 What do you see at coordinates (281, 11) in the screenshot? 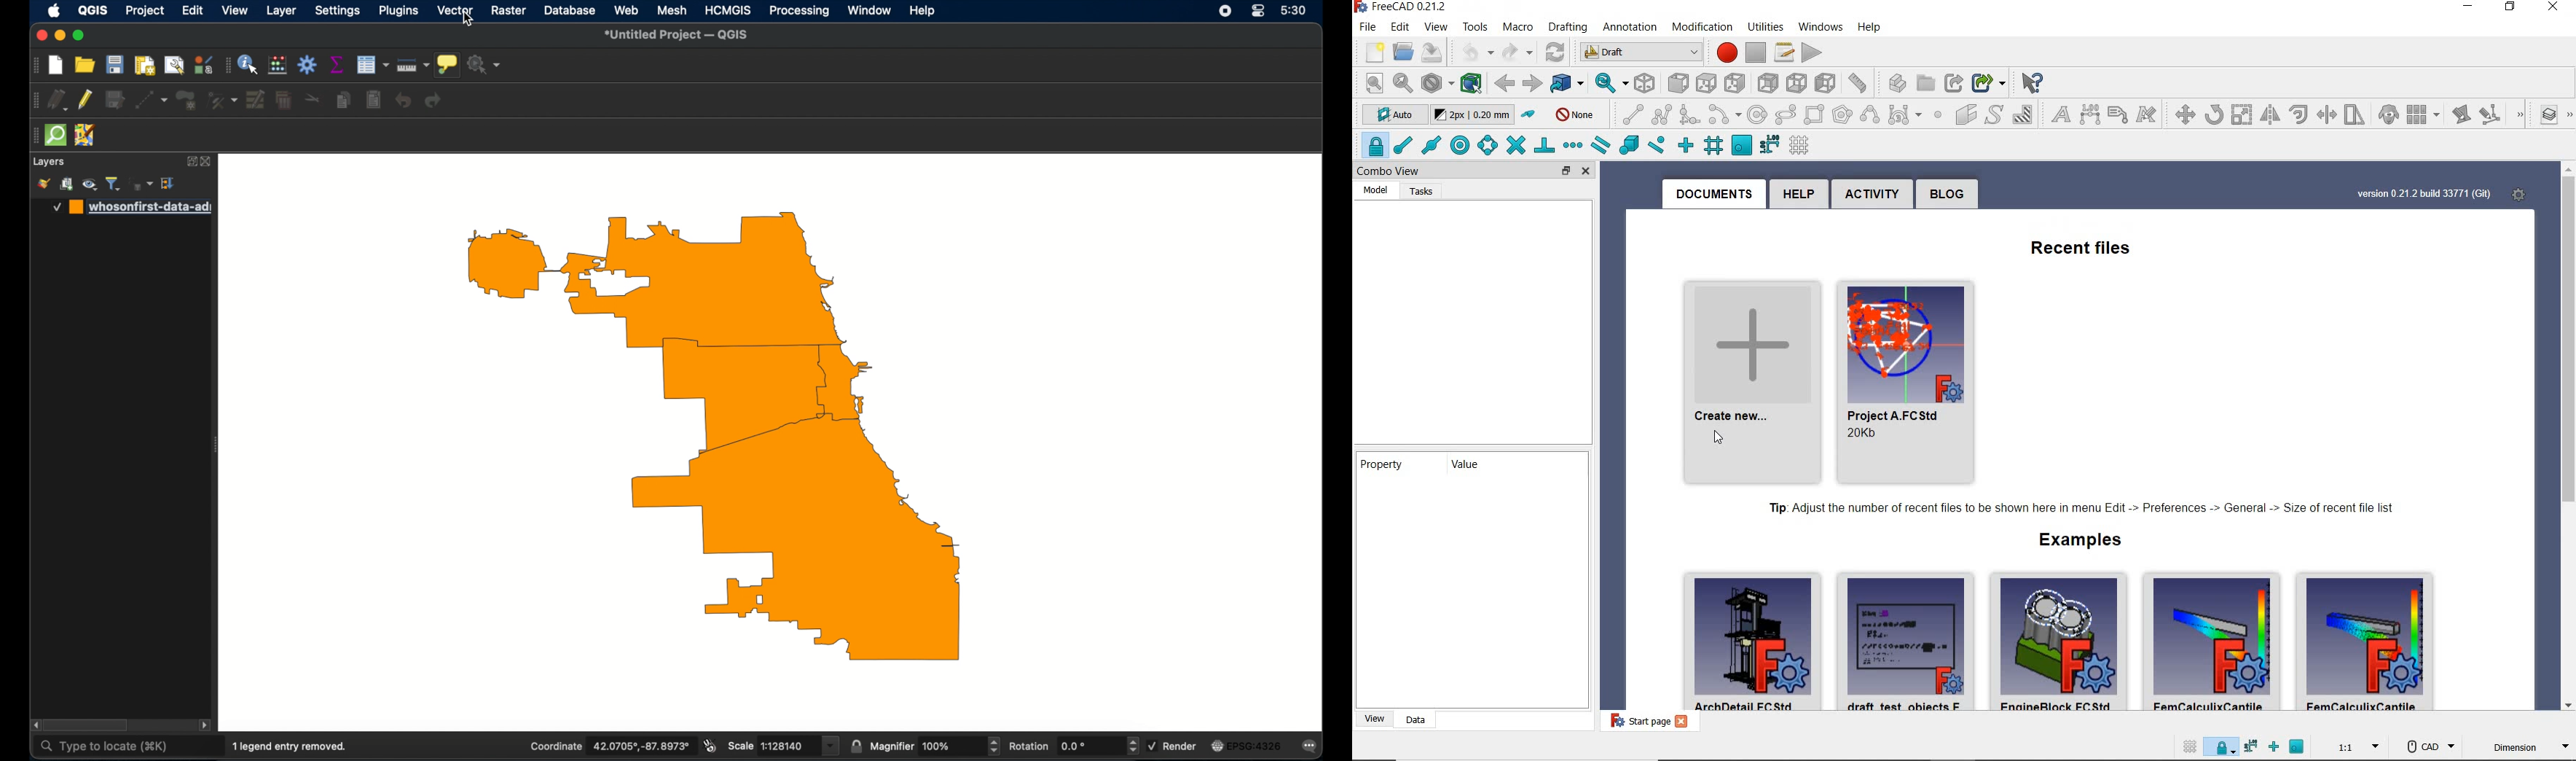
I see `layer` at bounding box center [281, 11].